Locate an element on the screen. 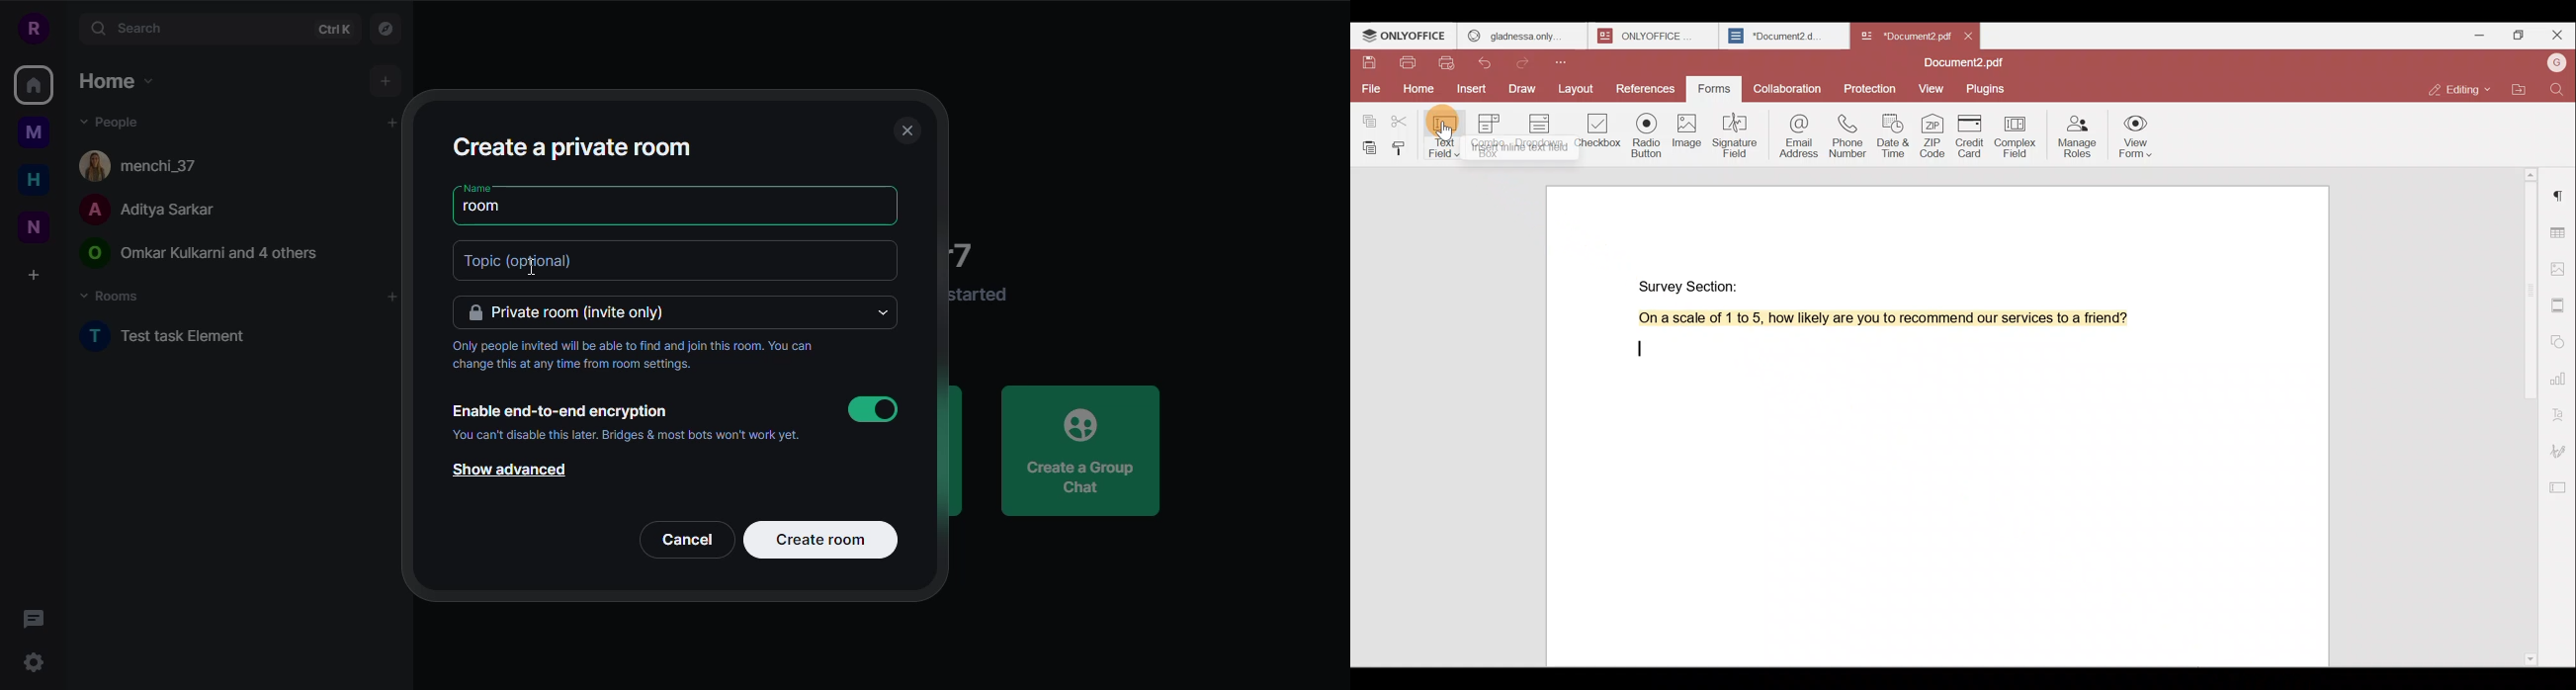  ZIP code is located at coordinates (1934, 135).